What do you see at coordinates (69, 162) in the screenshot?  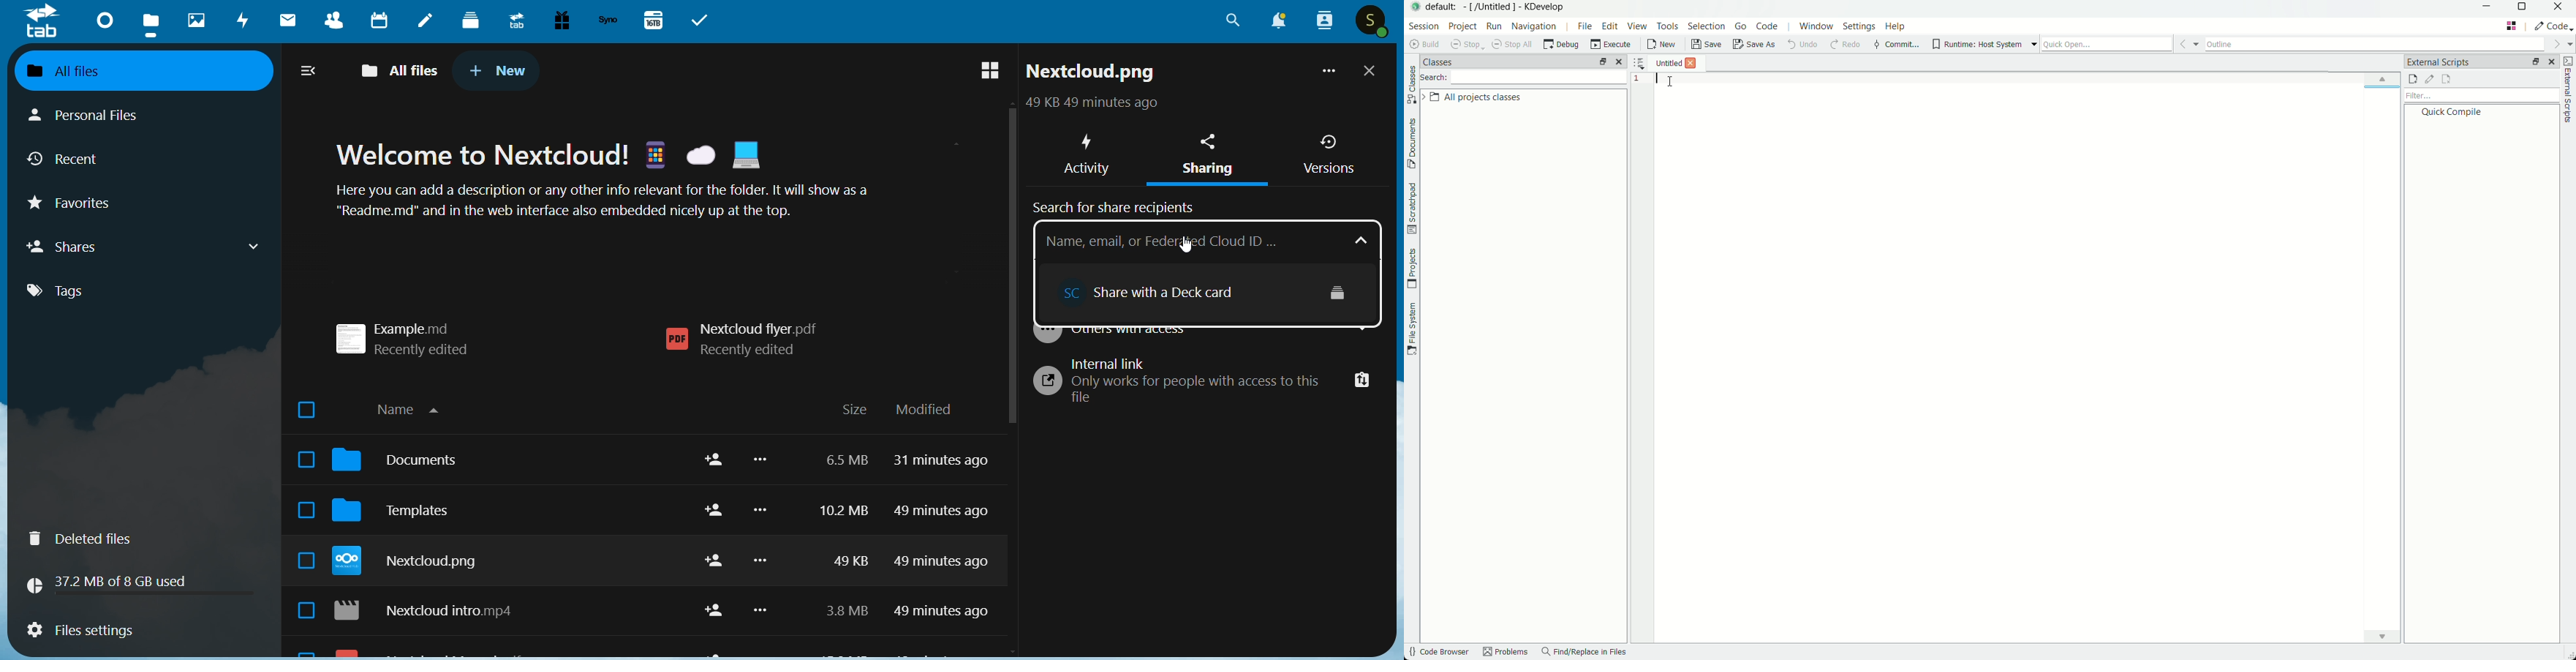 I see `recent` at bounding box center [69, 162].